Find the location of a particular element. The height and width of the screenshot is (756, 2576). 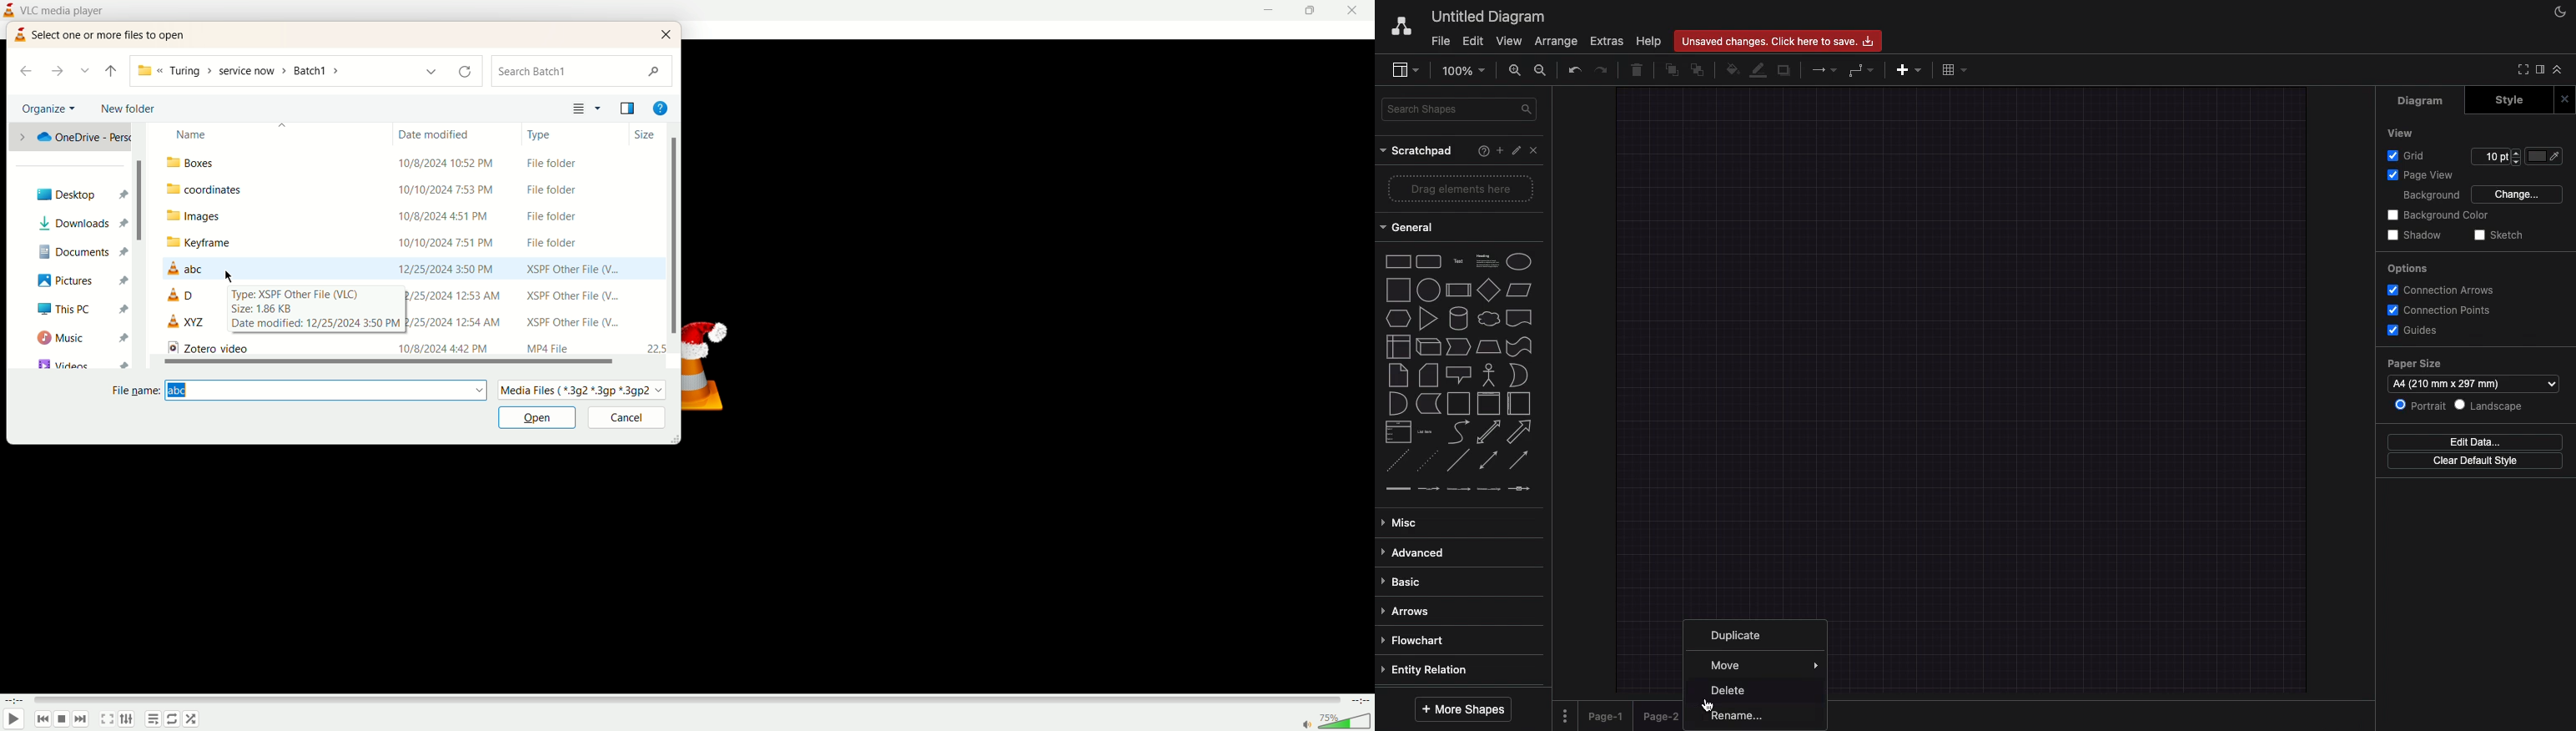

cursor is located at coordinates (230, 274).